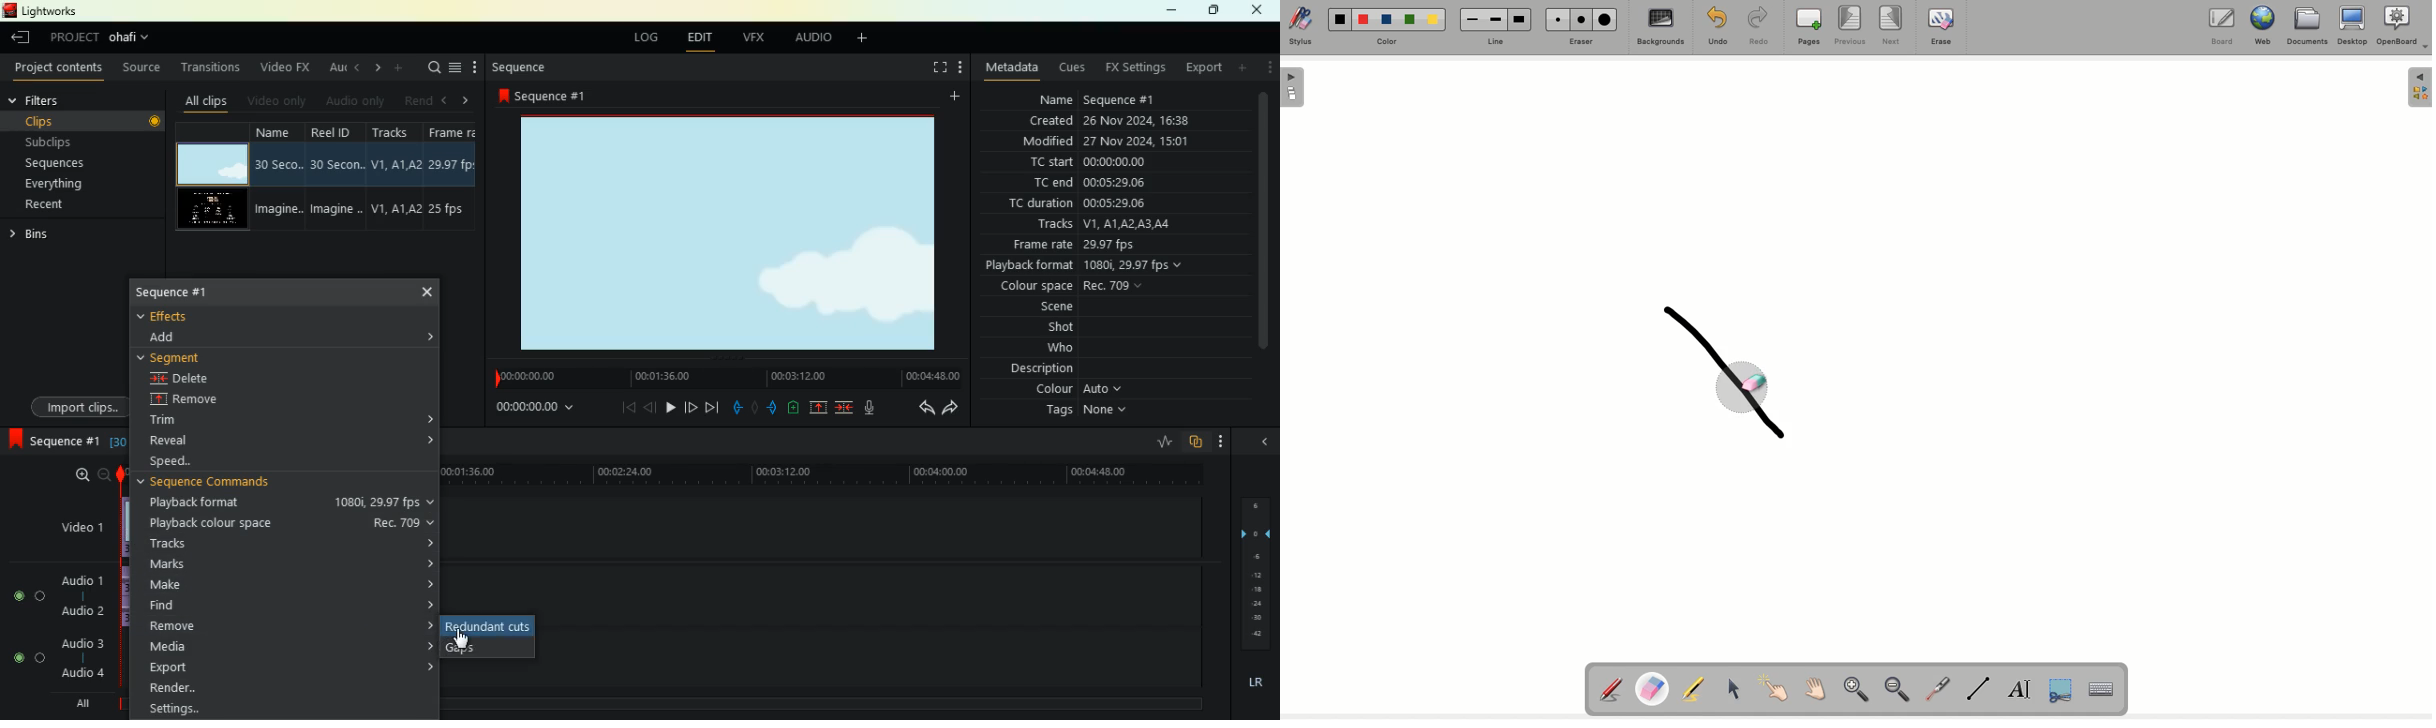 The image size is (2436, 728). Describe the element at coordinates (1241, 71) in the screenshot. I see `add` at that location.